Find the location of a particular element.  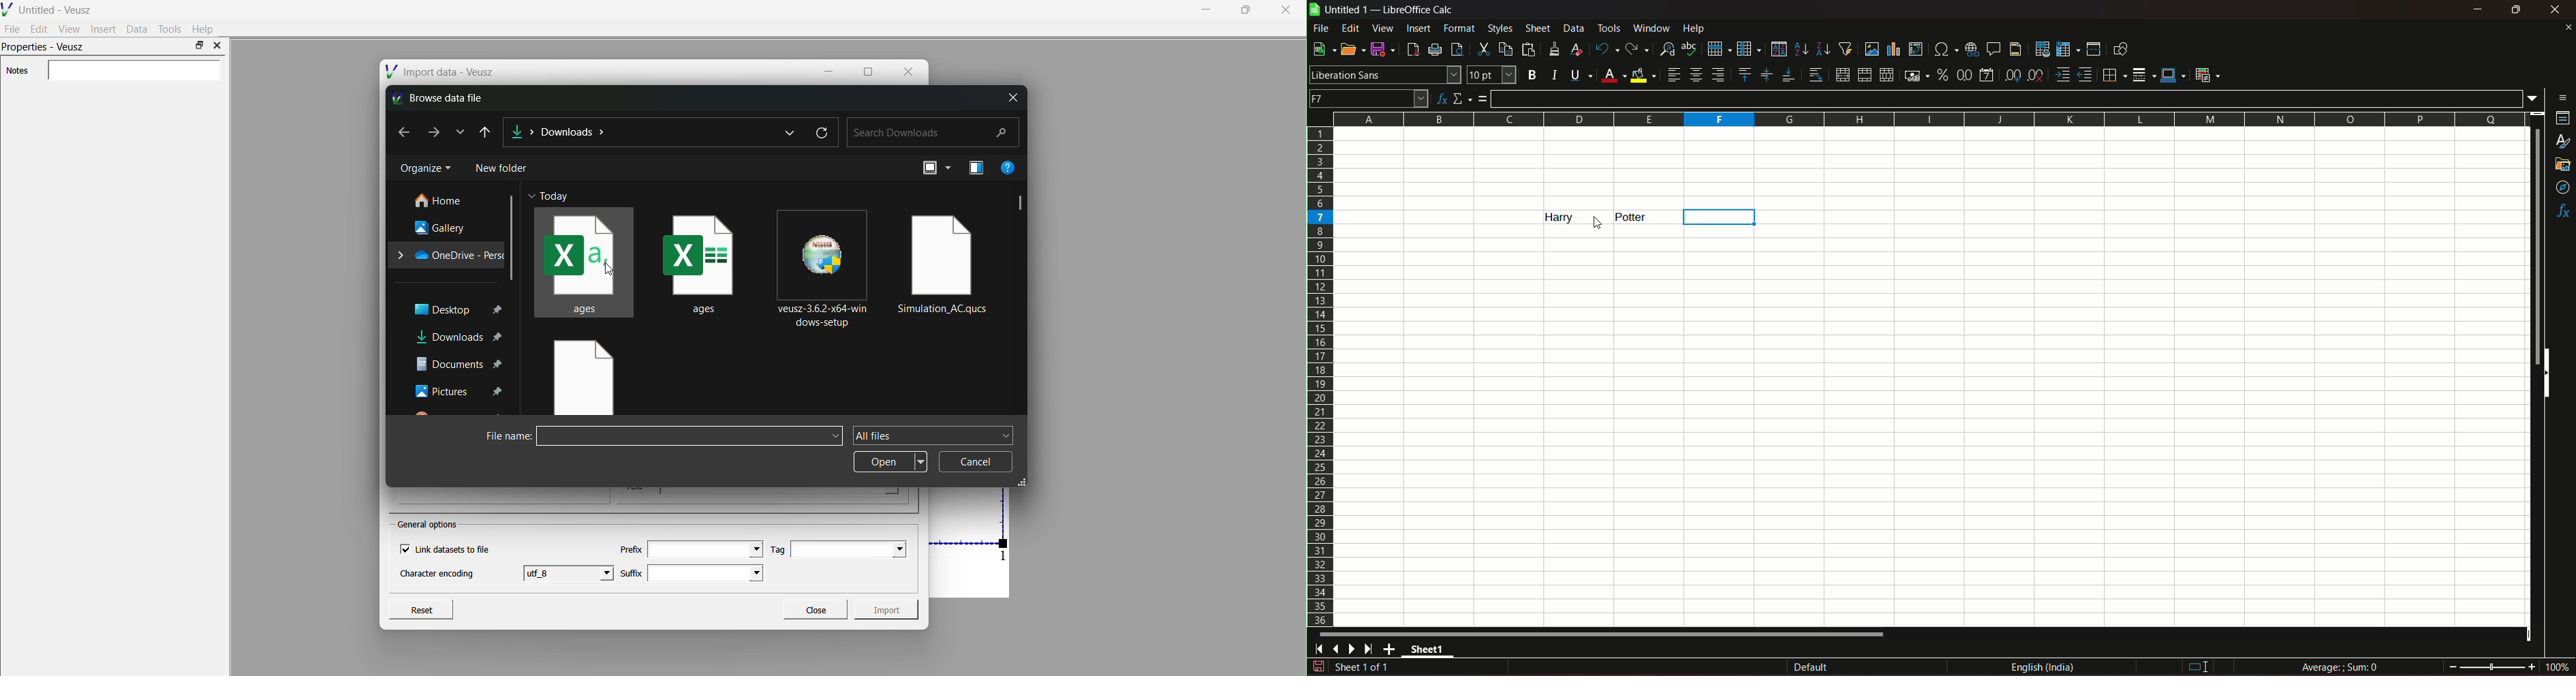

column is located at coordinates (1748, 48).